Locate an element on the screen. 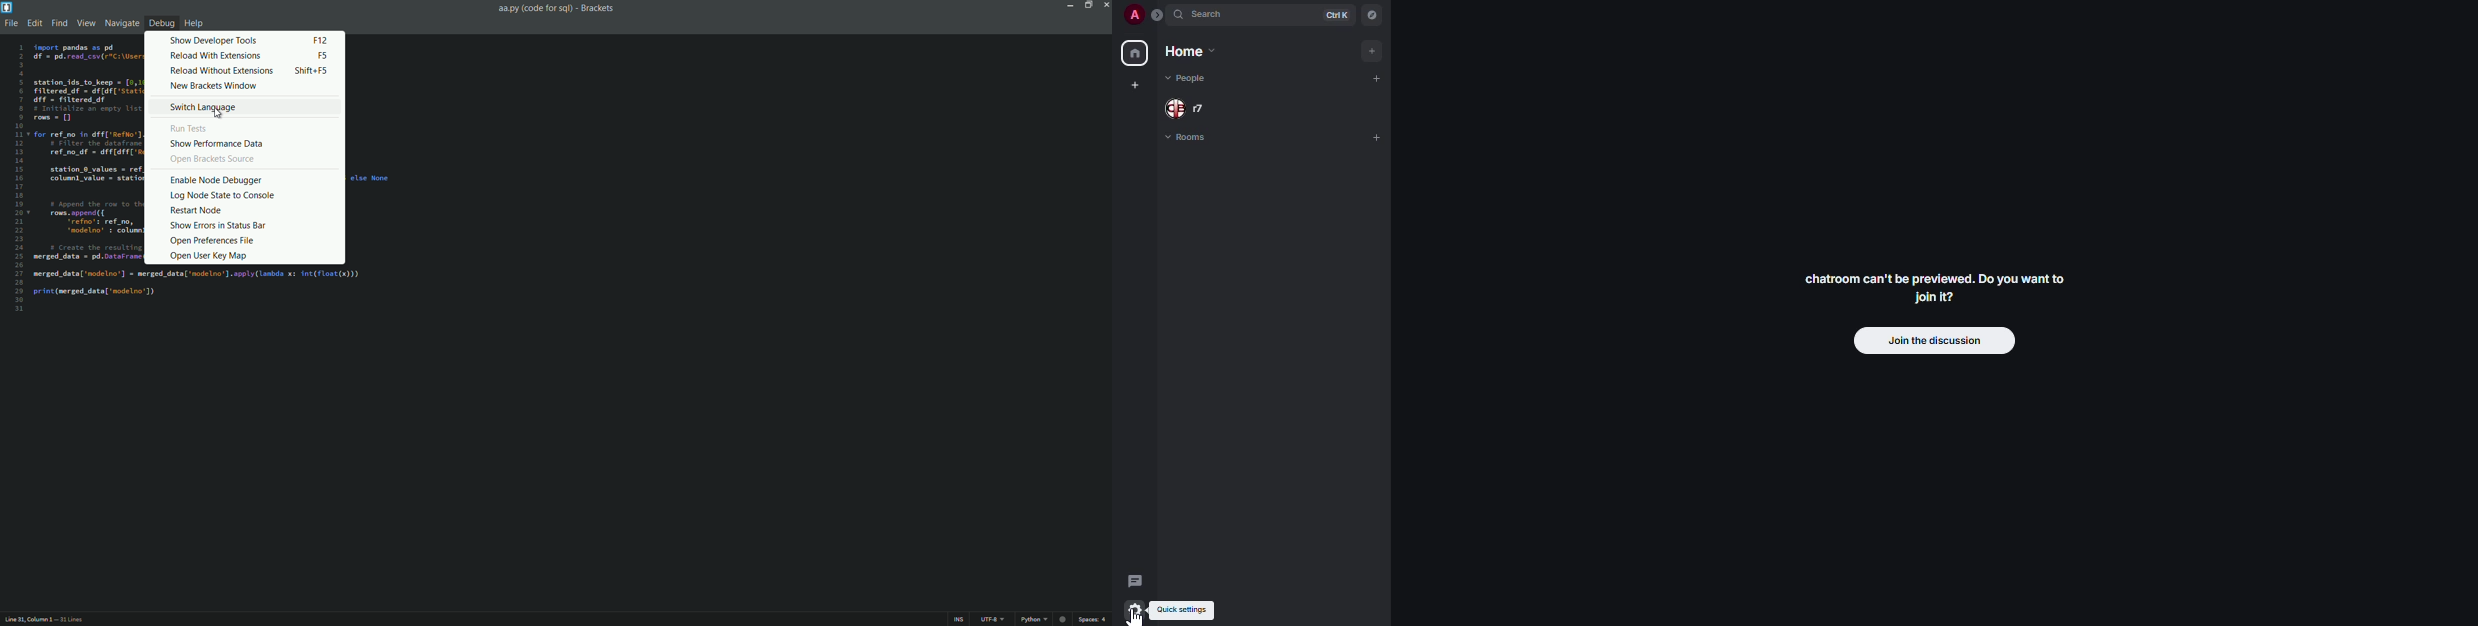 The width and height of the screenshot is (2492, 644). debug menu is located at coordinates (162, 23).